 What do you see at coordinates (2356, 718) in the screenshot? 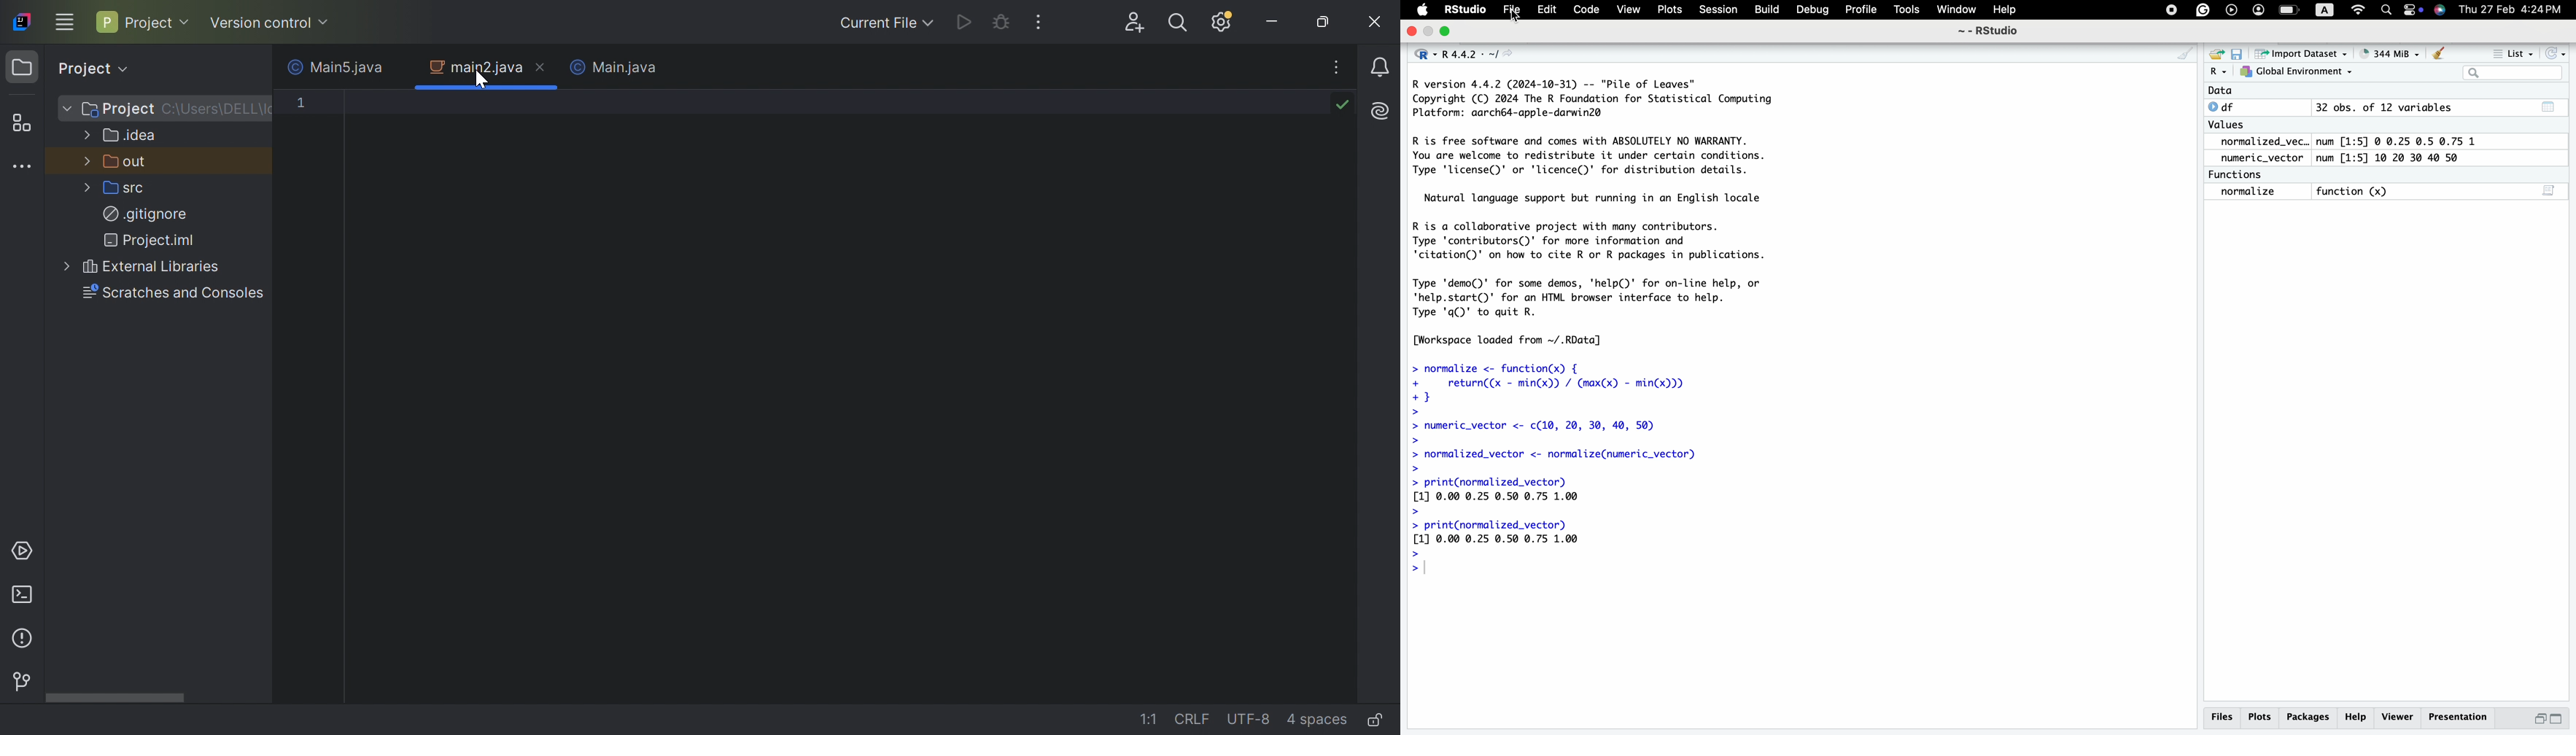
I see `Help` at bounding box center [2356, 718].